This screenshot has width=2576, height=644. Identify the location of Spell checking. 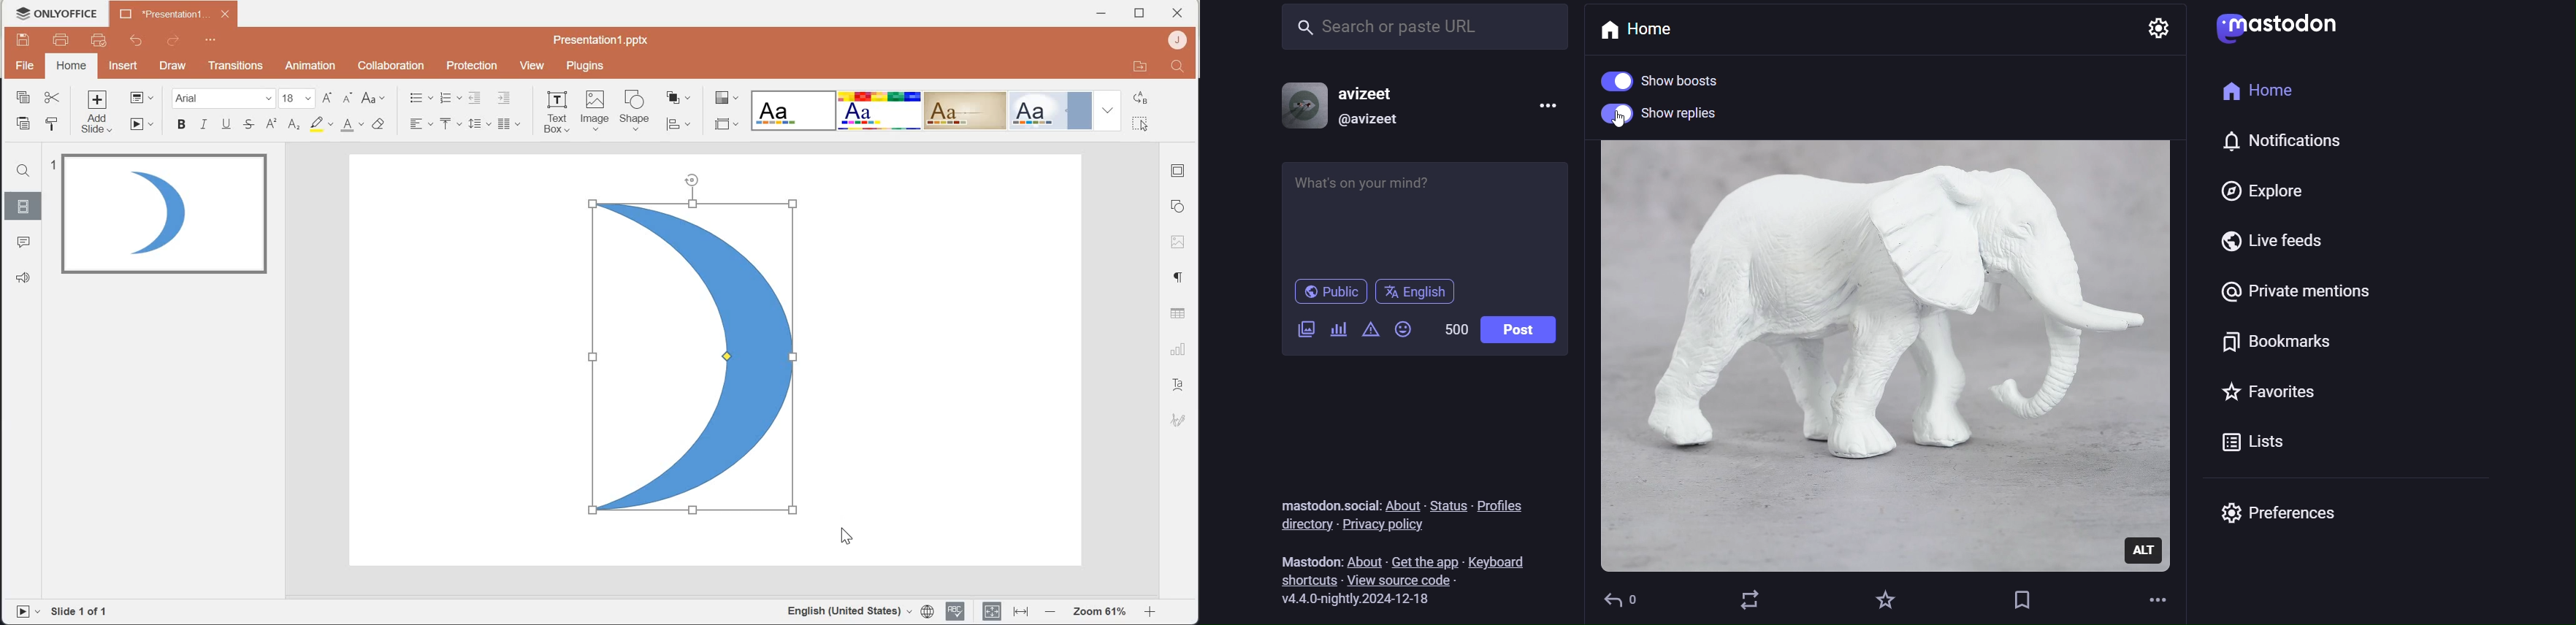
(958, 612).